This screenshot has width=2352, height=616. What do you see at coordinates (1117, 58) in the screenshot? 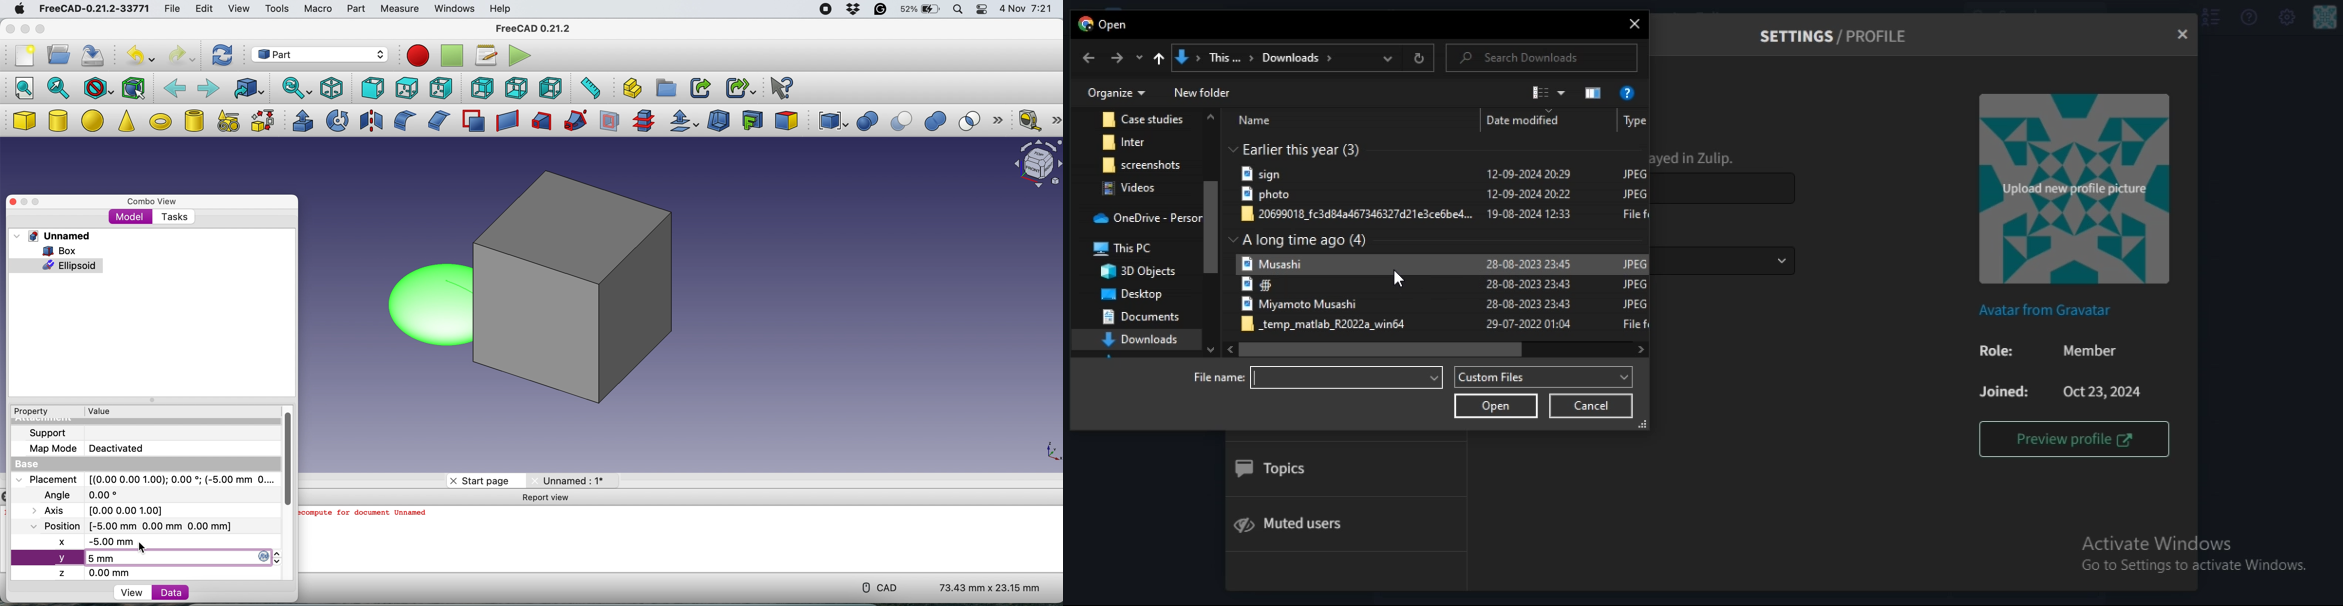
I see `forward` at bounding box center [1117, 58].